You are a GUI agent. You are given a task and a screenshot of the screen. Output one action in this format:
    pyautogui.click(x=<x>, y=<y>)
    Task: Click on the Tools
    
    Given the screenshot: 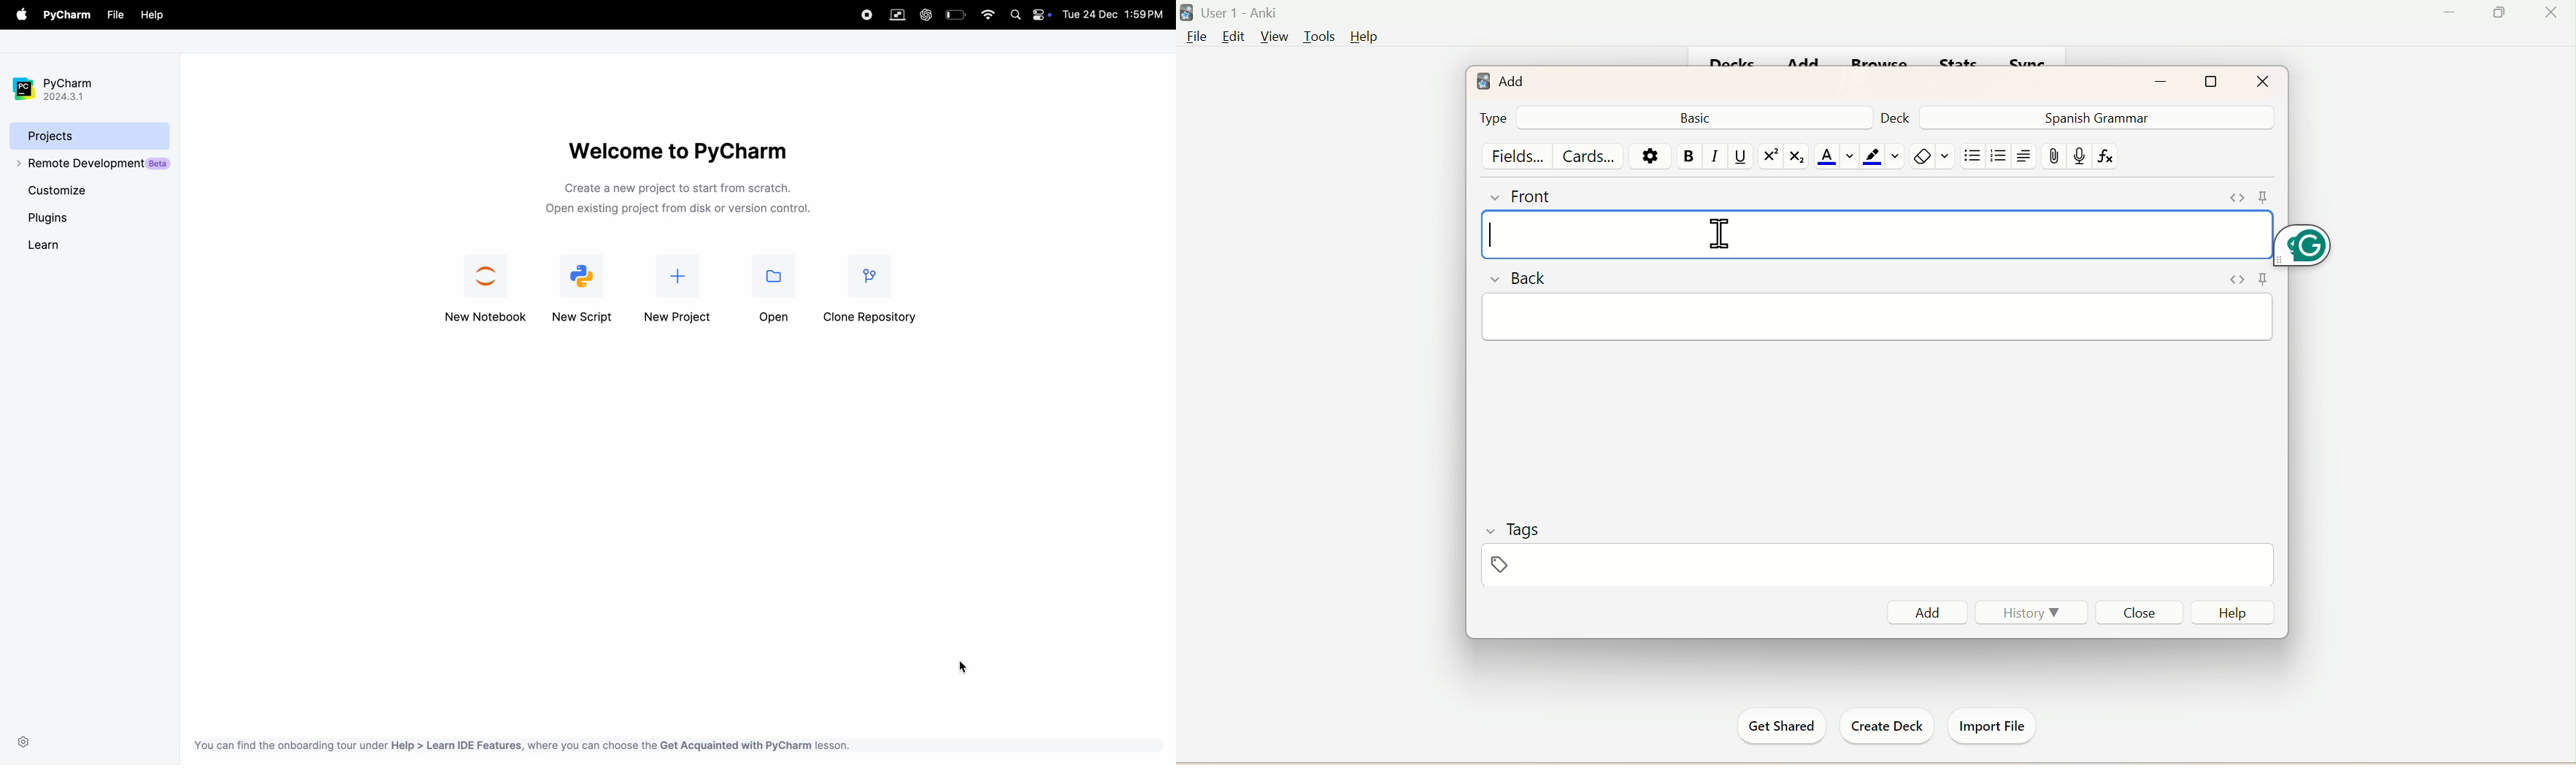 What is the action you would take?
    pyautogui.click(x=1315, y=37)
    